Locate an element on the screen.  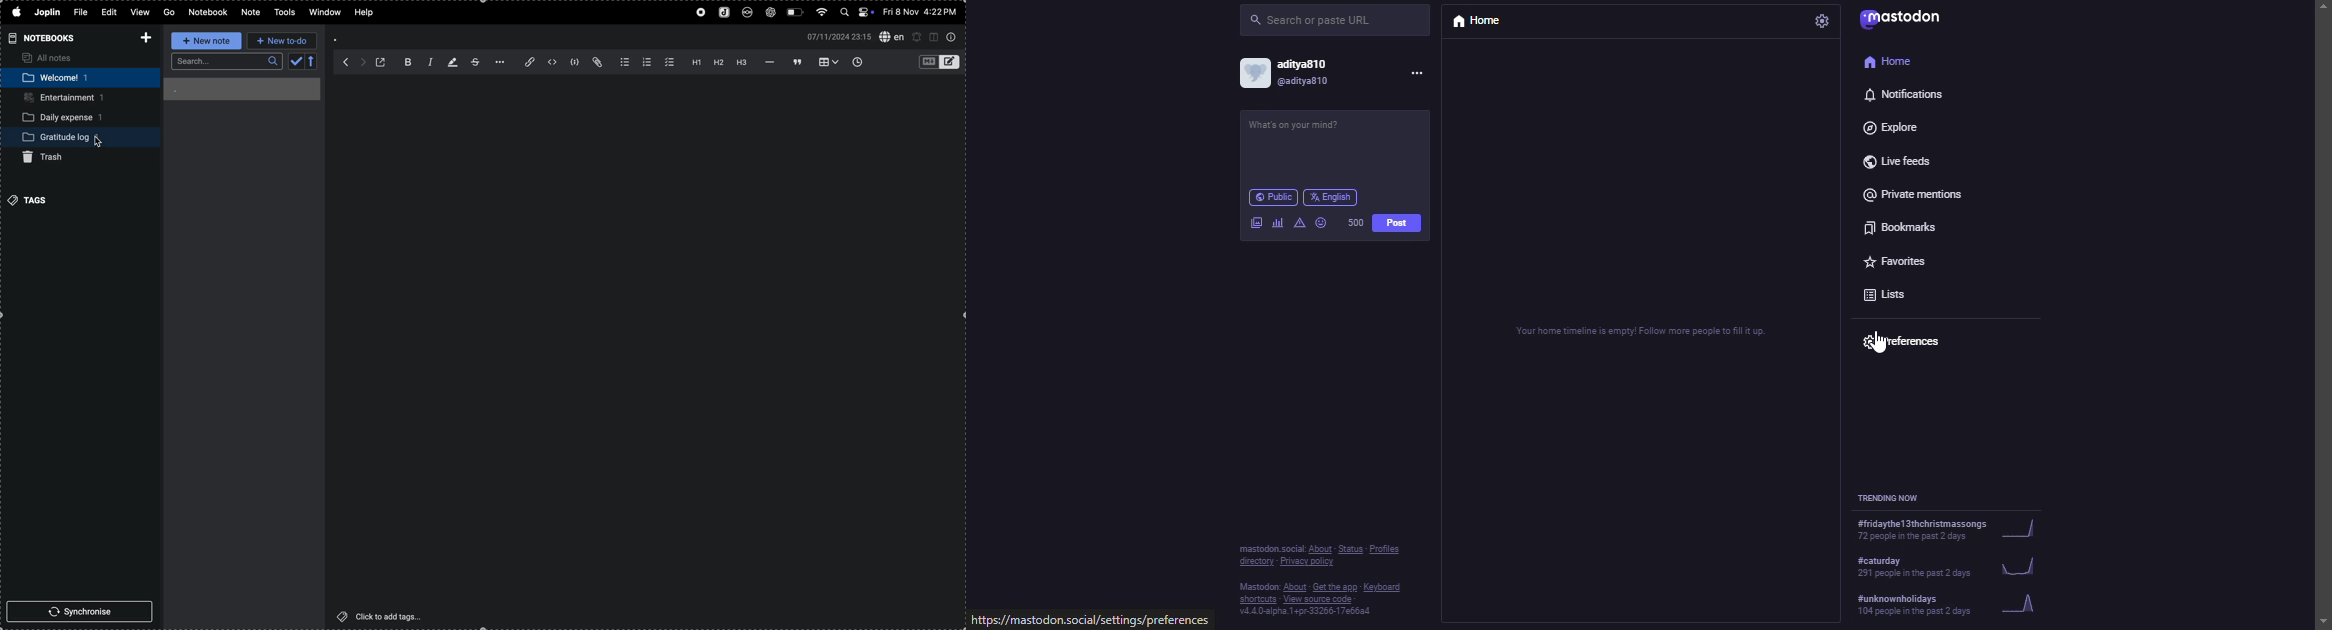
attach file is located at coordinates (597, 64).